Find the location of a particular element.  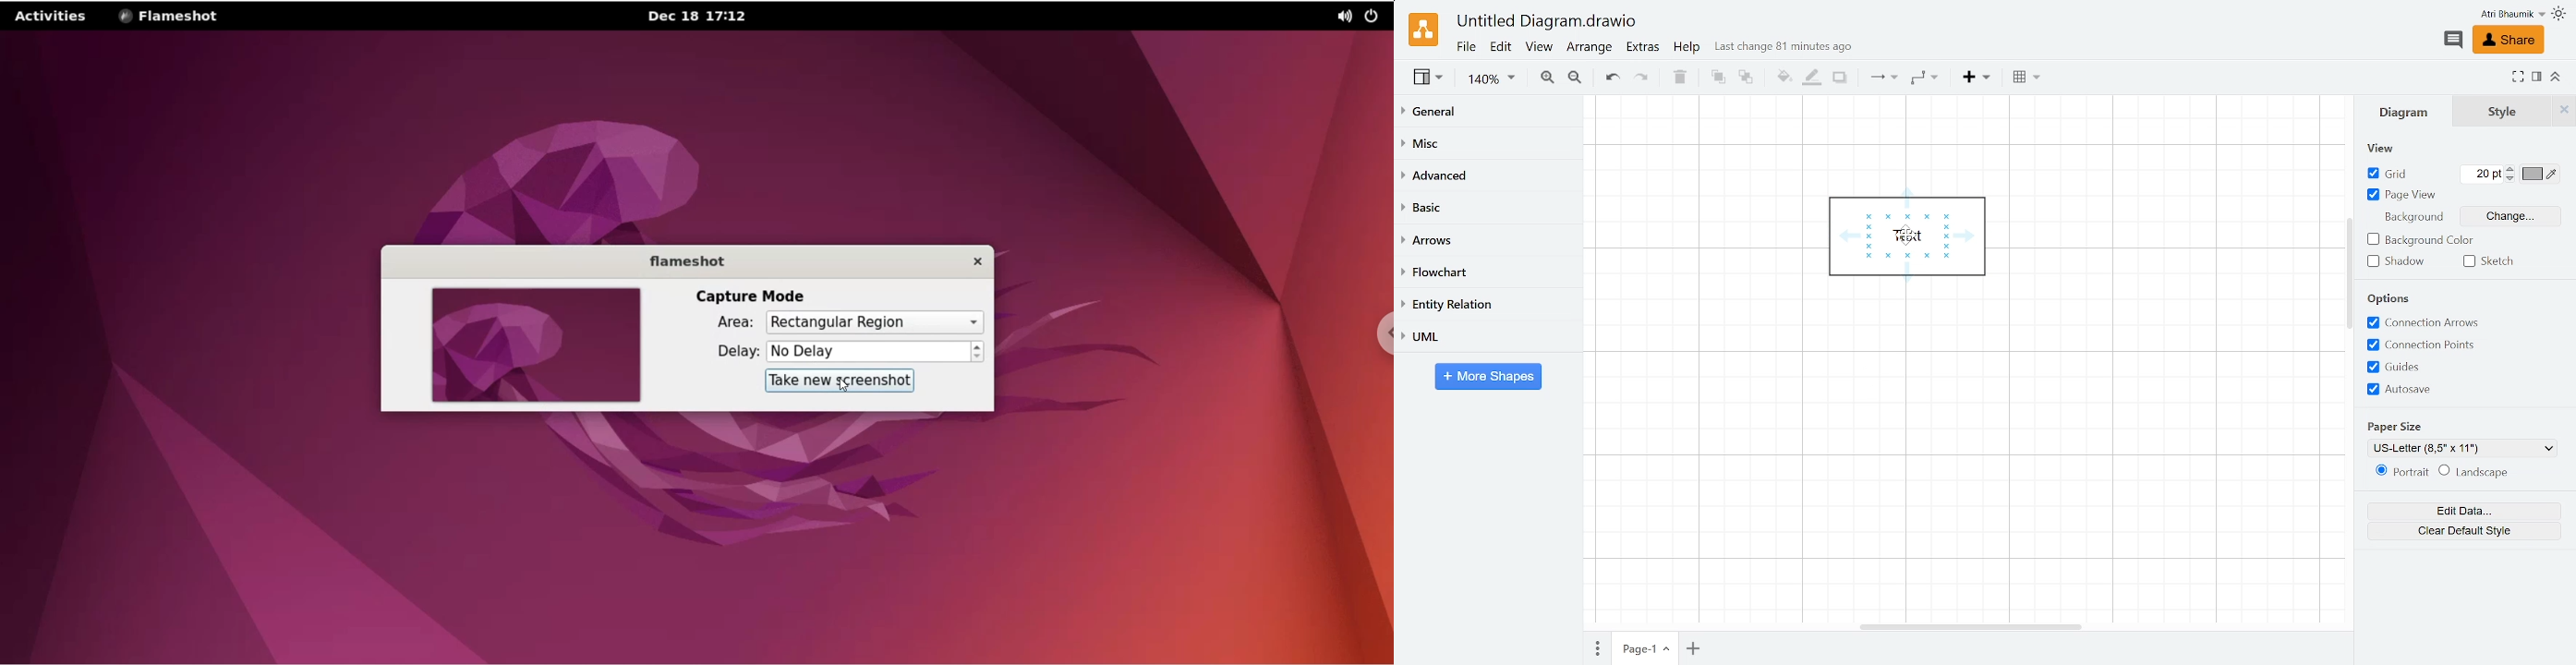

UML is located at coordinates (1488, 335).